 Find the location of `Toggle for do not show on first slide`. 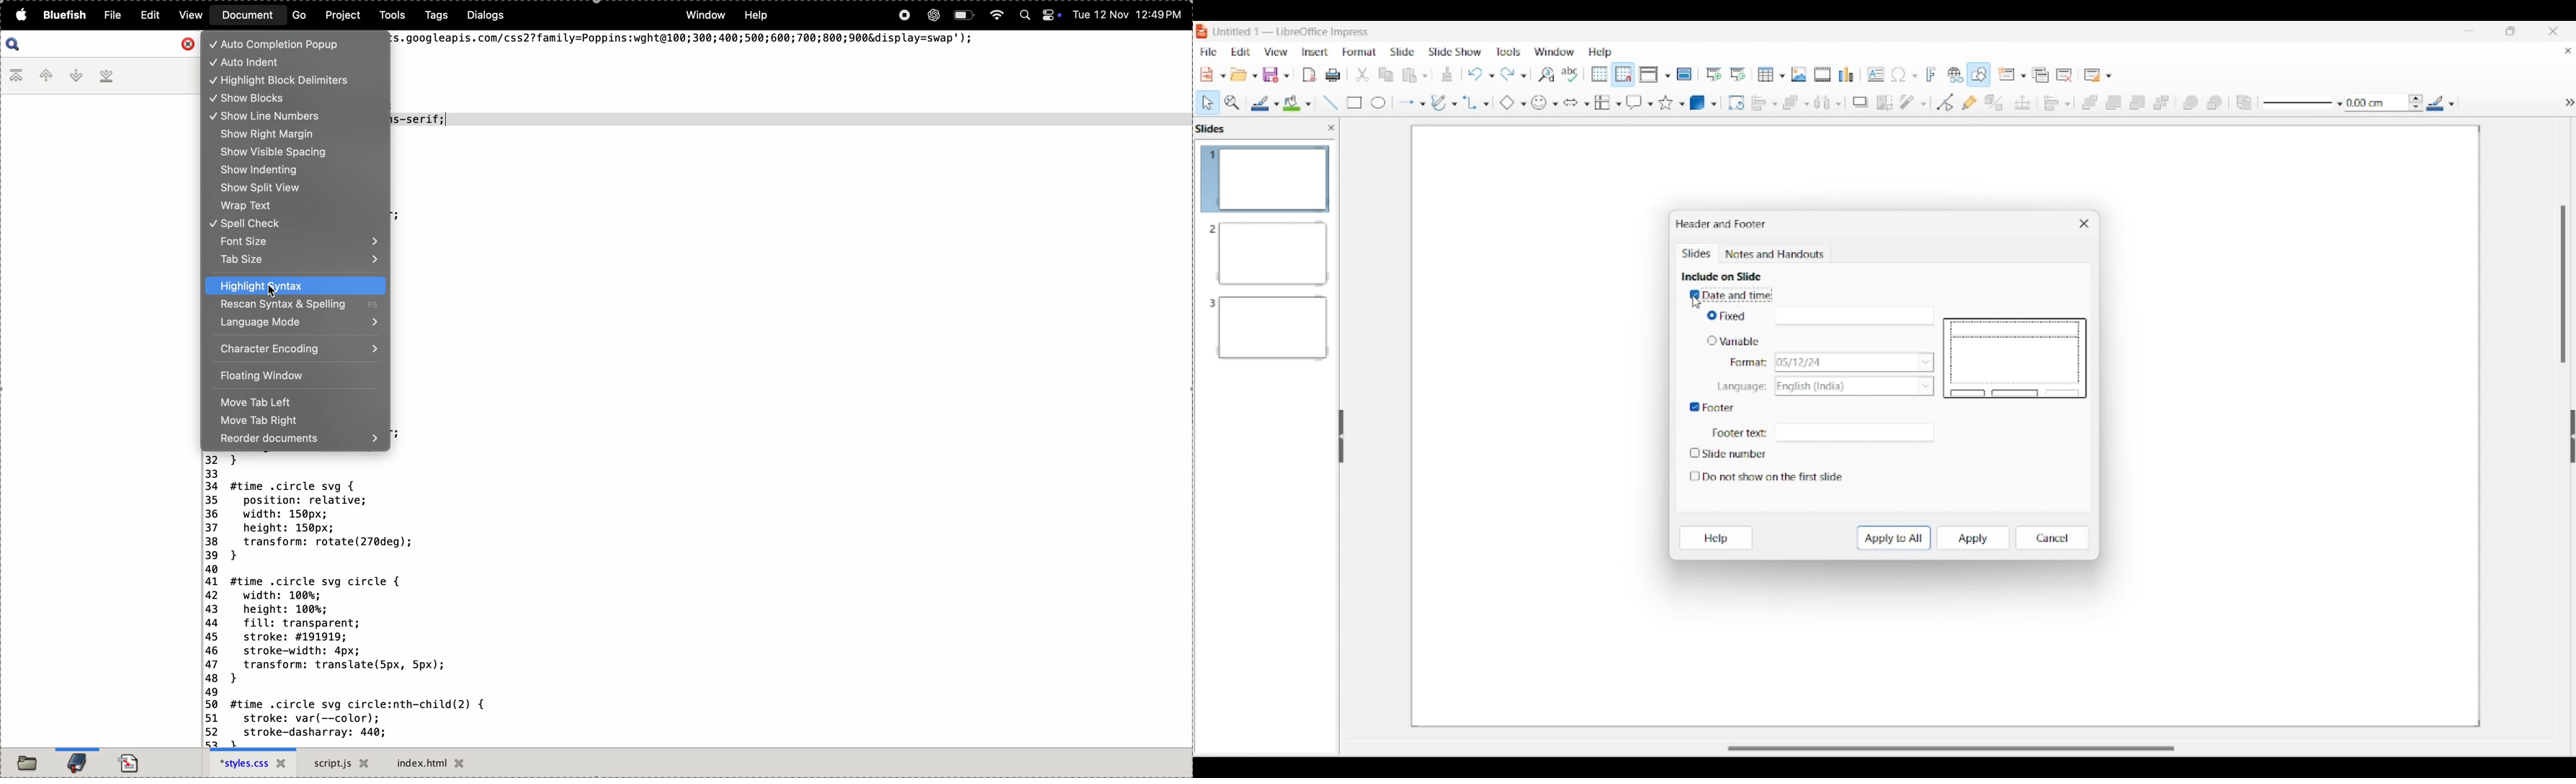

Toggle for do not show on first slide is located at coordinates (1766, 477).